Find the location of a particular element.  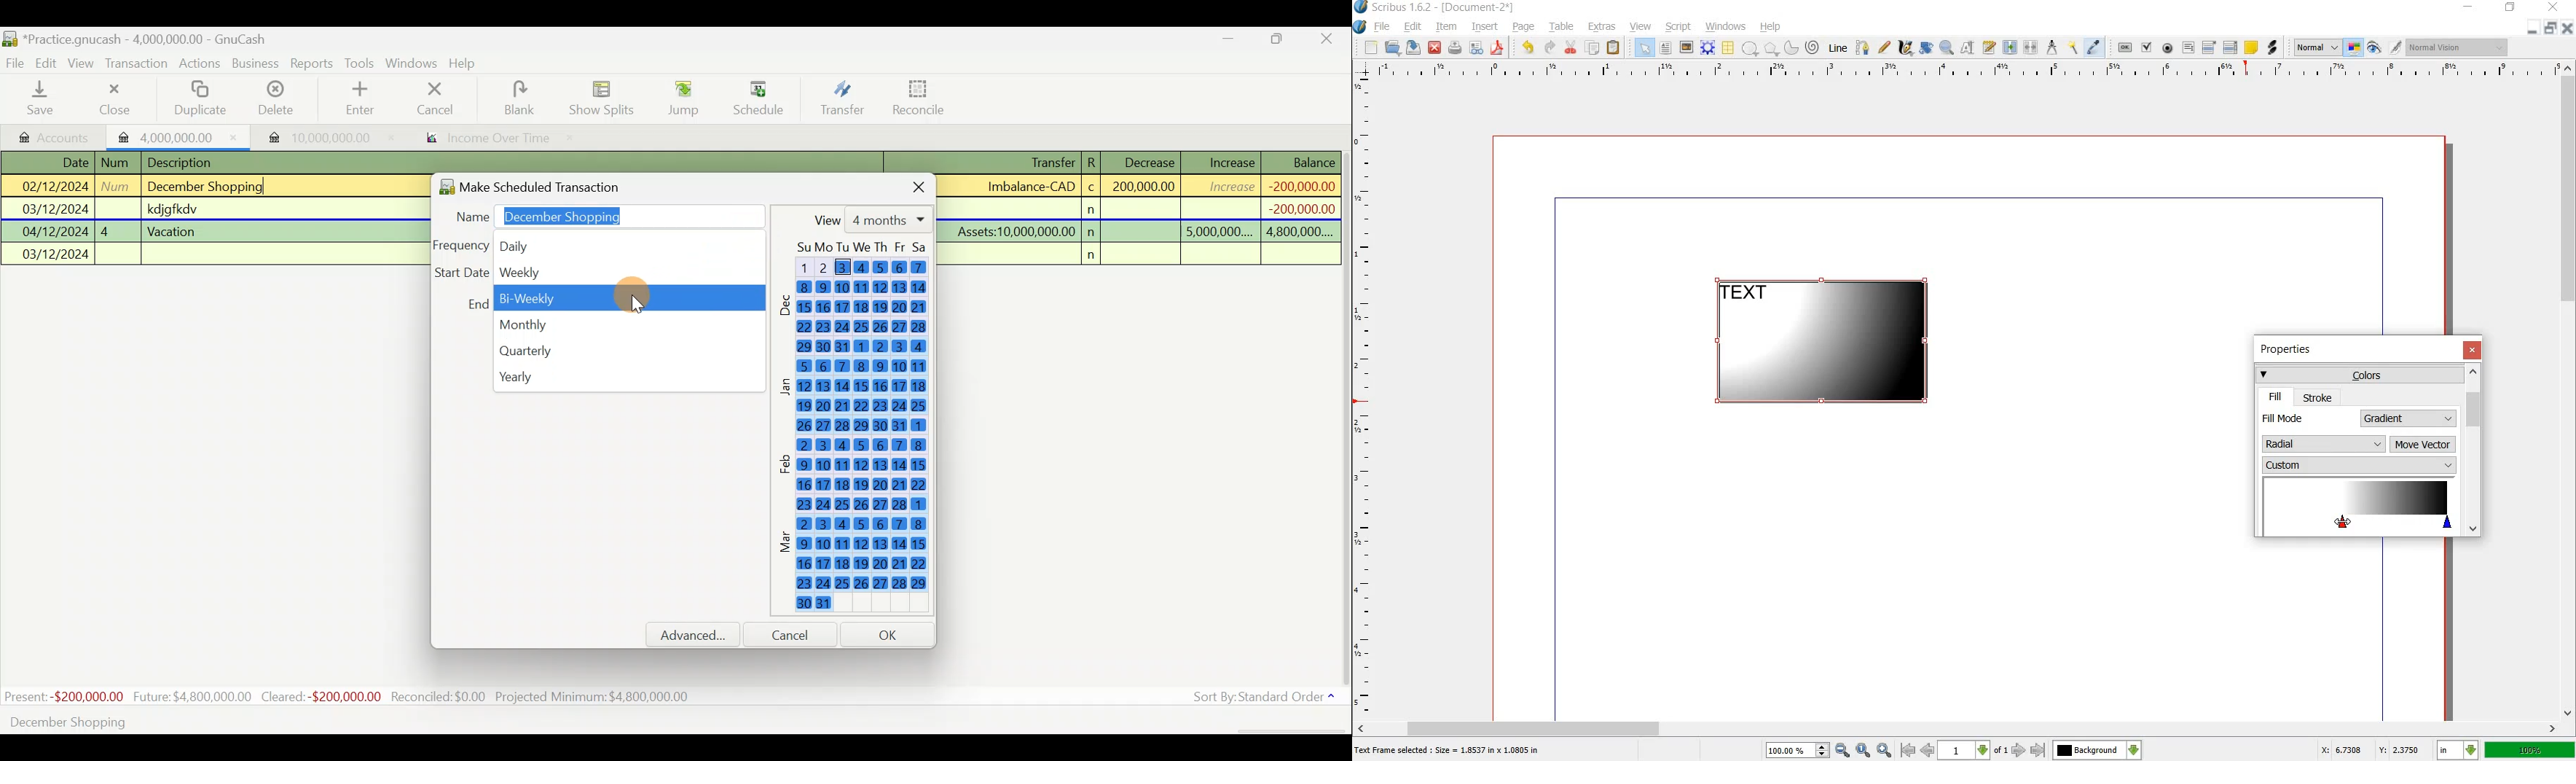

save is located at coordinates (1415, 47).